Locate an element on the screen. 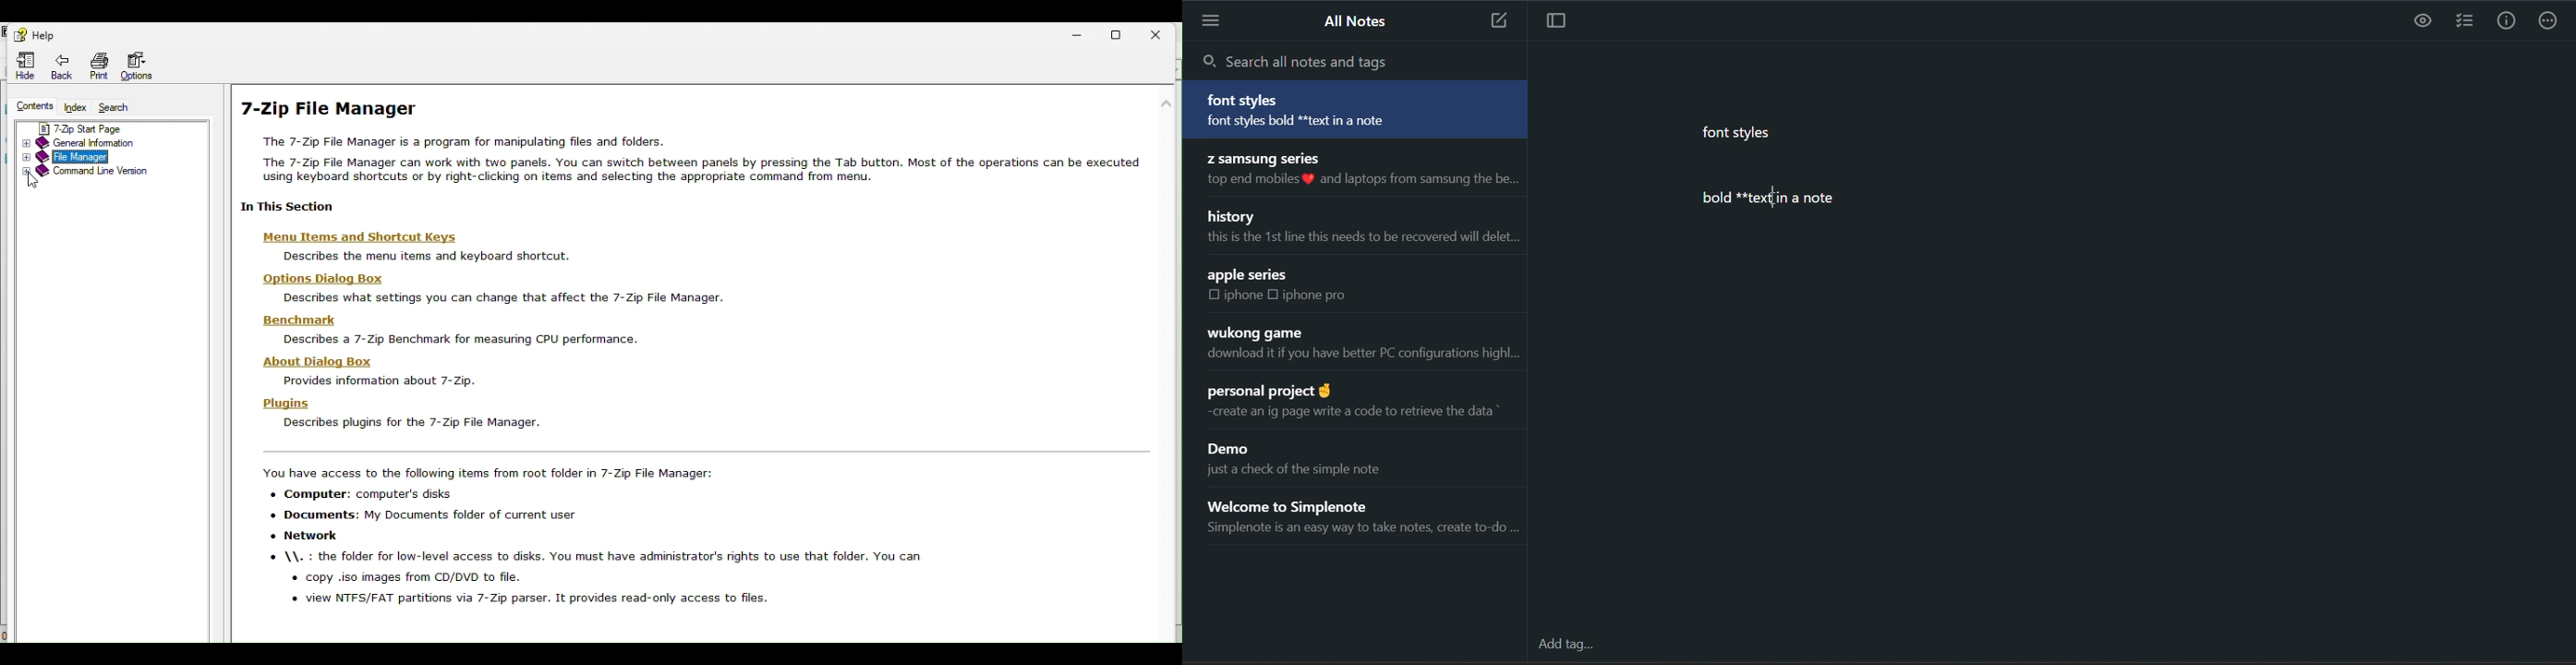 Image resolution: width=2576 pixels, height=672 pixels. apple series is located at coordinates (1249, 275).